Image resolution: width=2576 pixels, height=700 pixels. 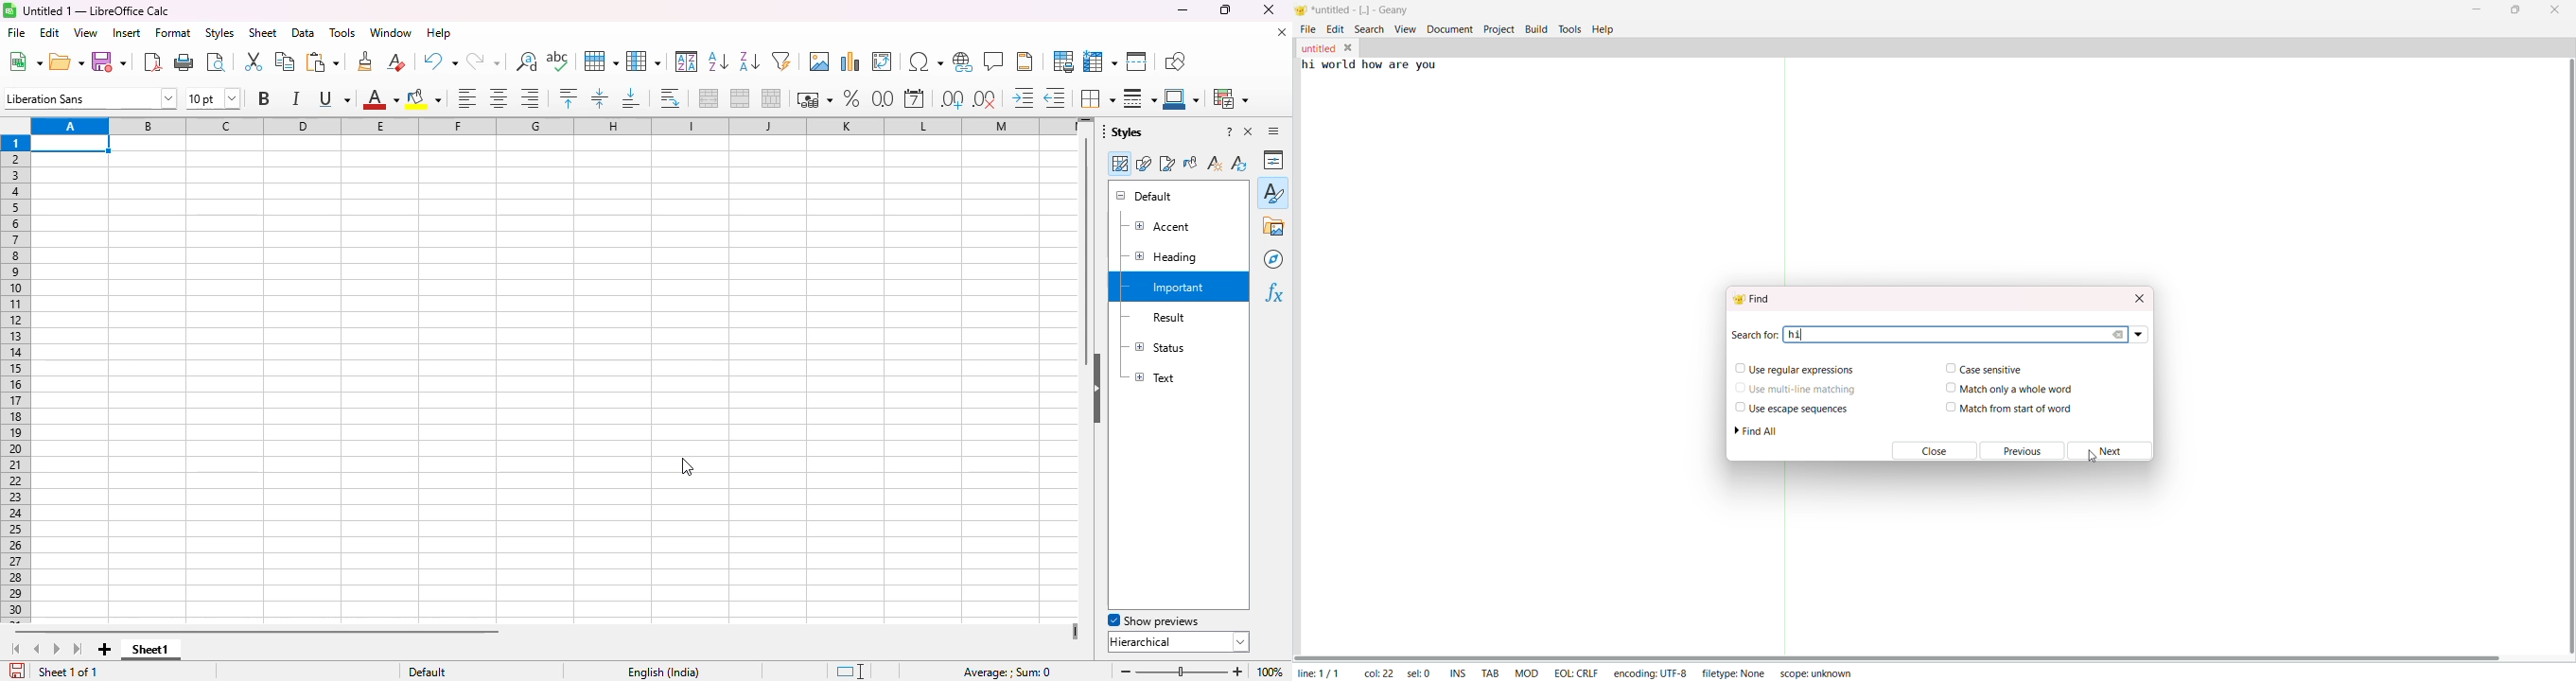 I want to click on format, so click(x=174, y=33).